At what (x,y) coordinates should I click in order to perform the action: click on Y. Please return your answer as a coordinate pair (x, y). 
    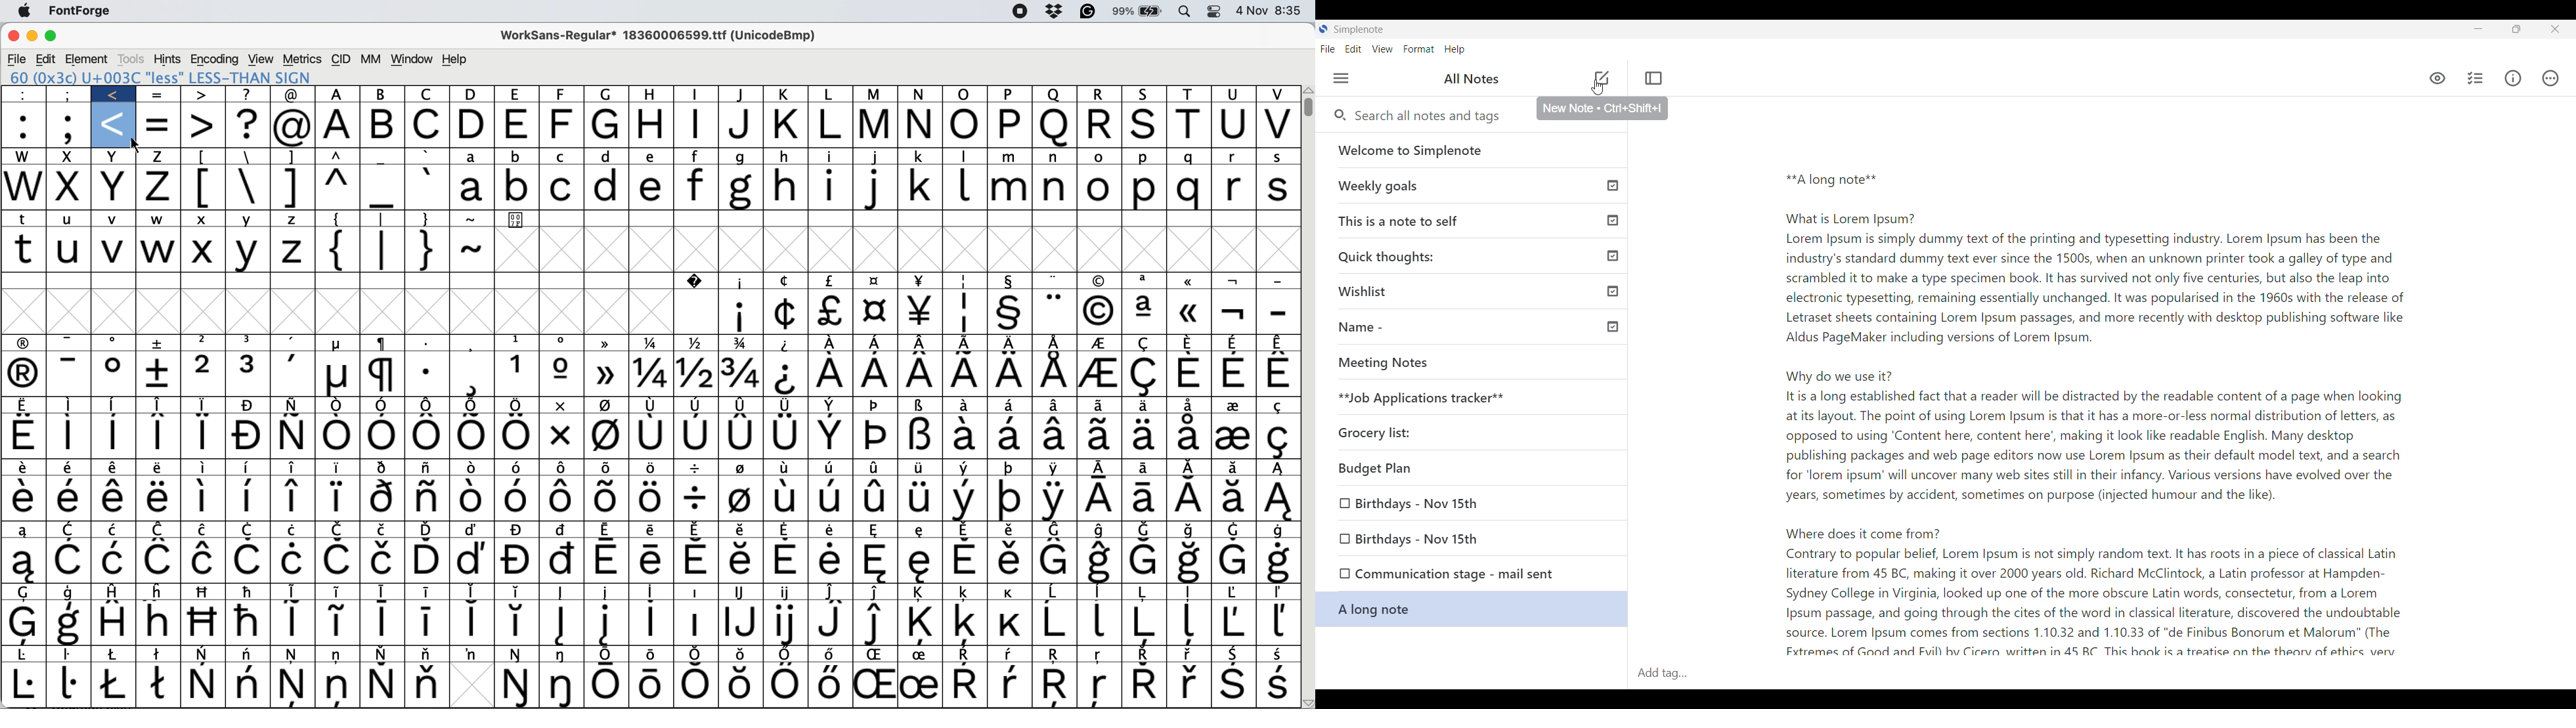
    Looking at the image, I should click on (250, 251).